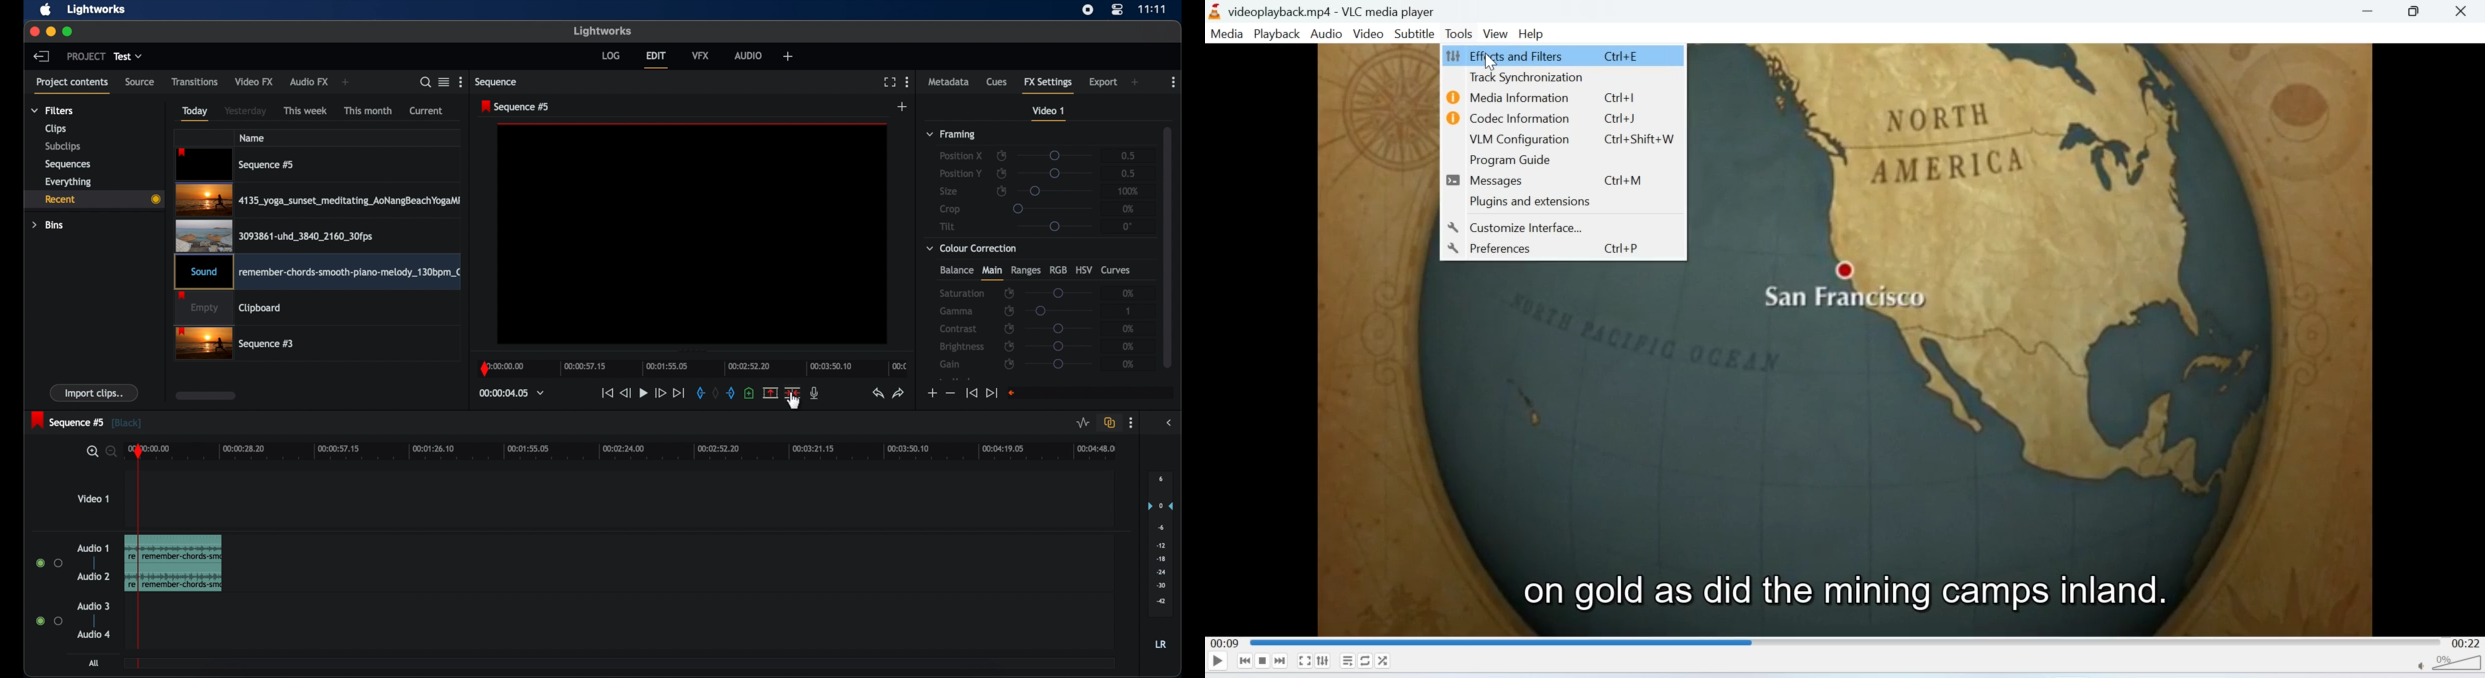  Describe the element at coordinates (34, 33) in the screenshot. I see `close` at that location.